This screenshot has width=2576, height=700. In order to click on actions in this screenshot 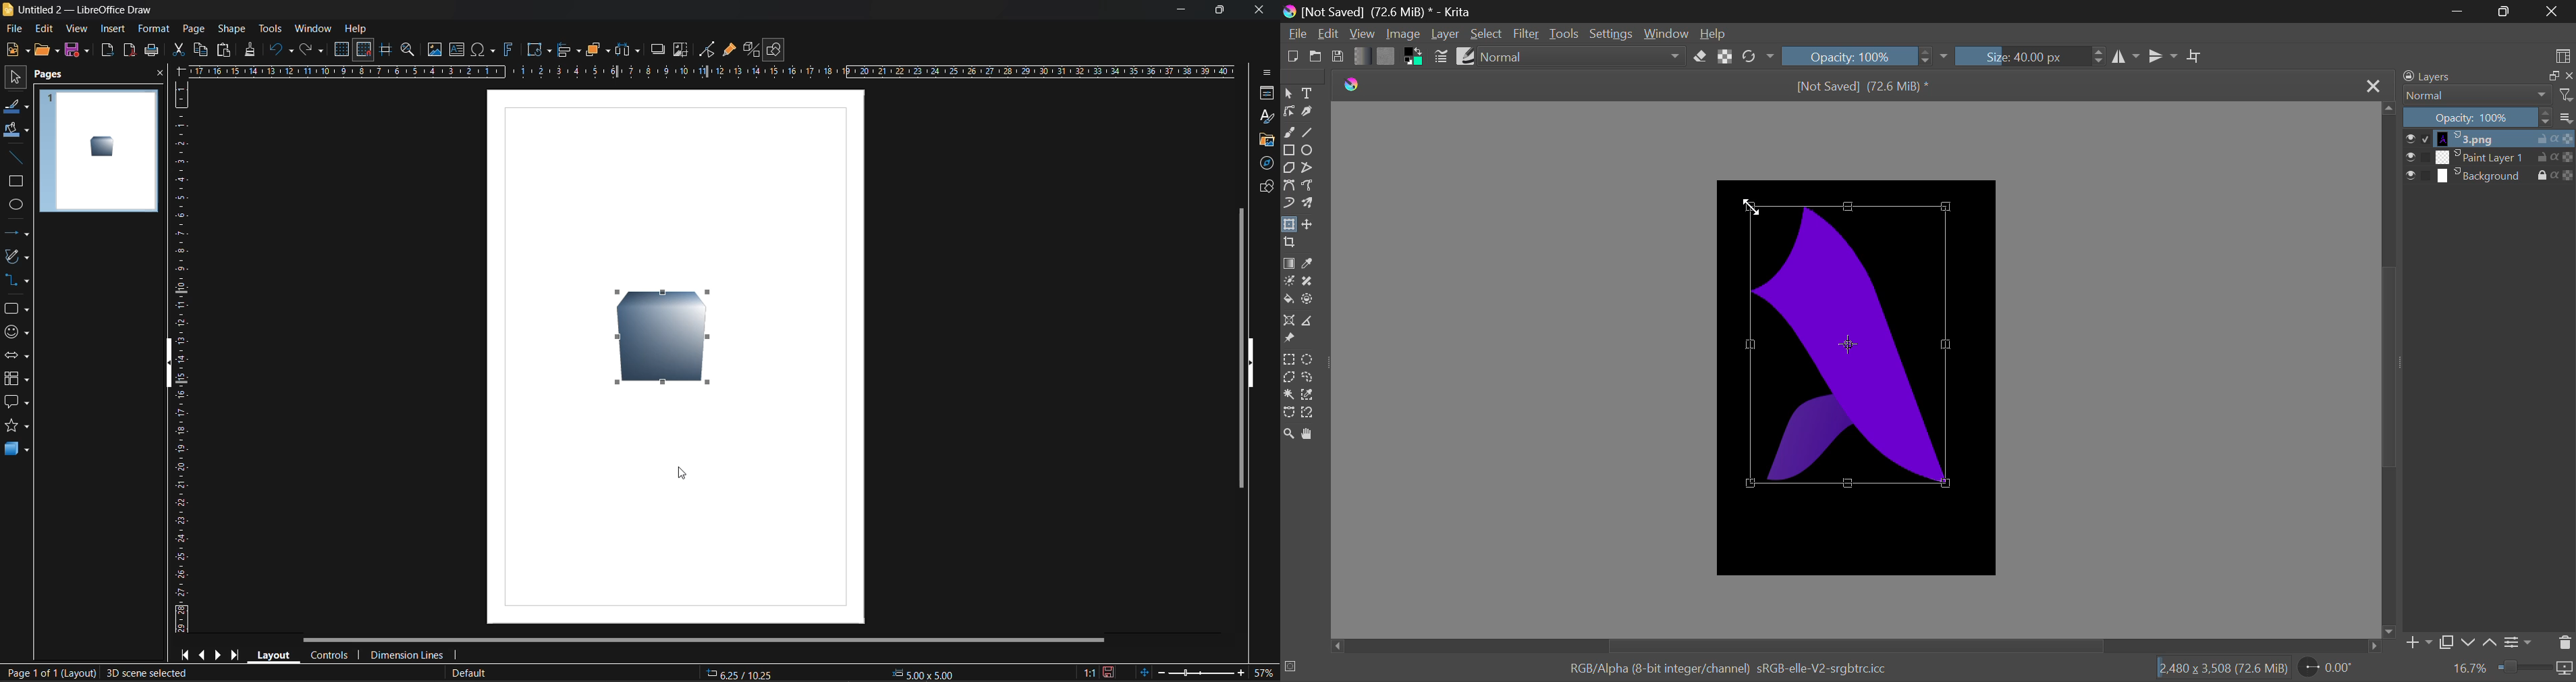, I will do `click(2556, 157)`.